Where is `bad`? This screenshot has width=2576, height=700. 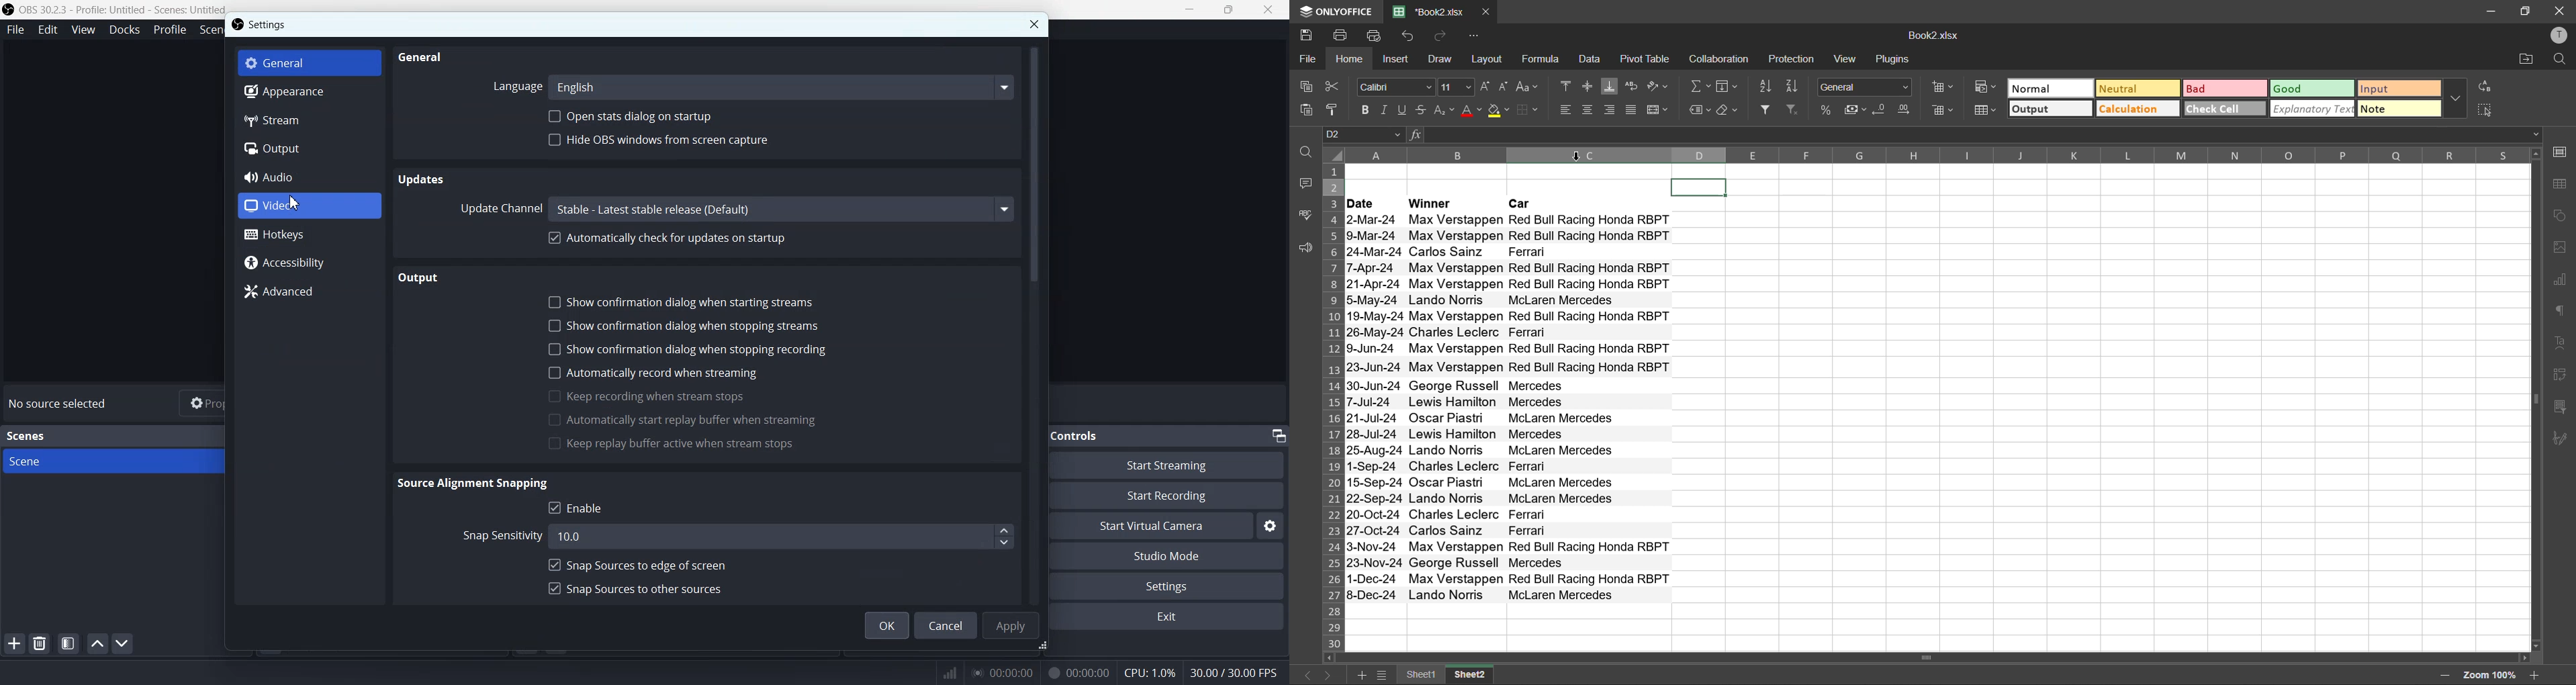
bad is located at coordinates (2225, 90).